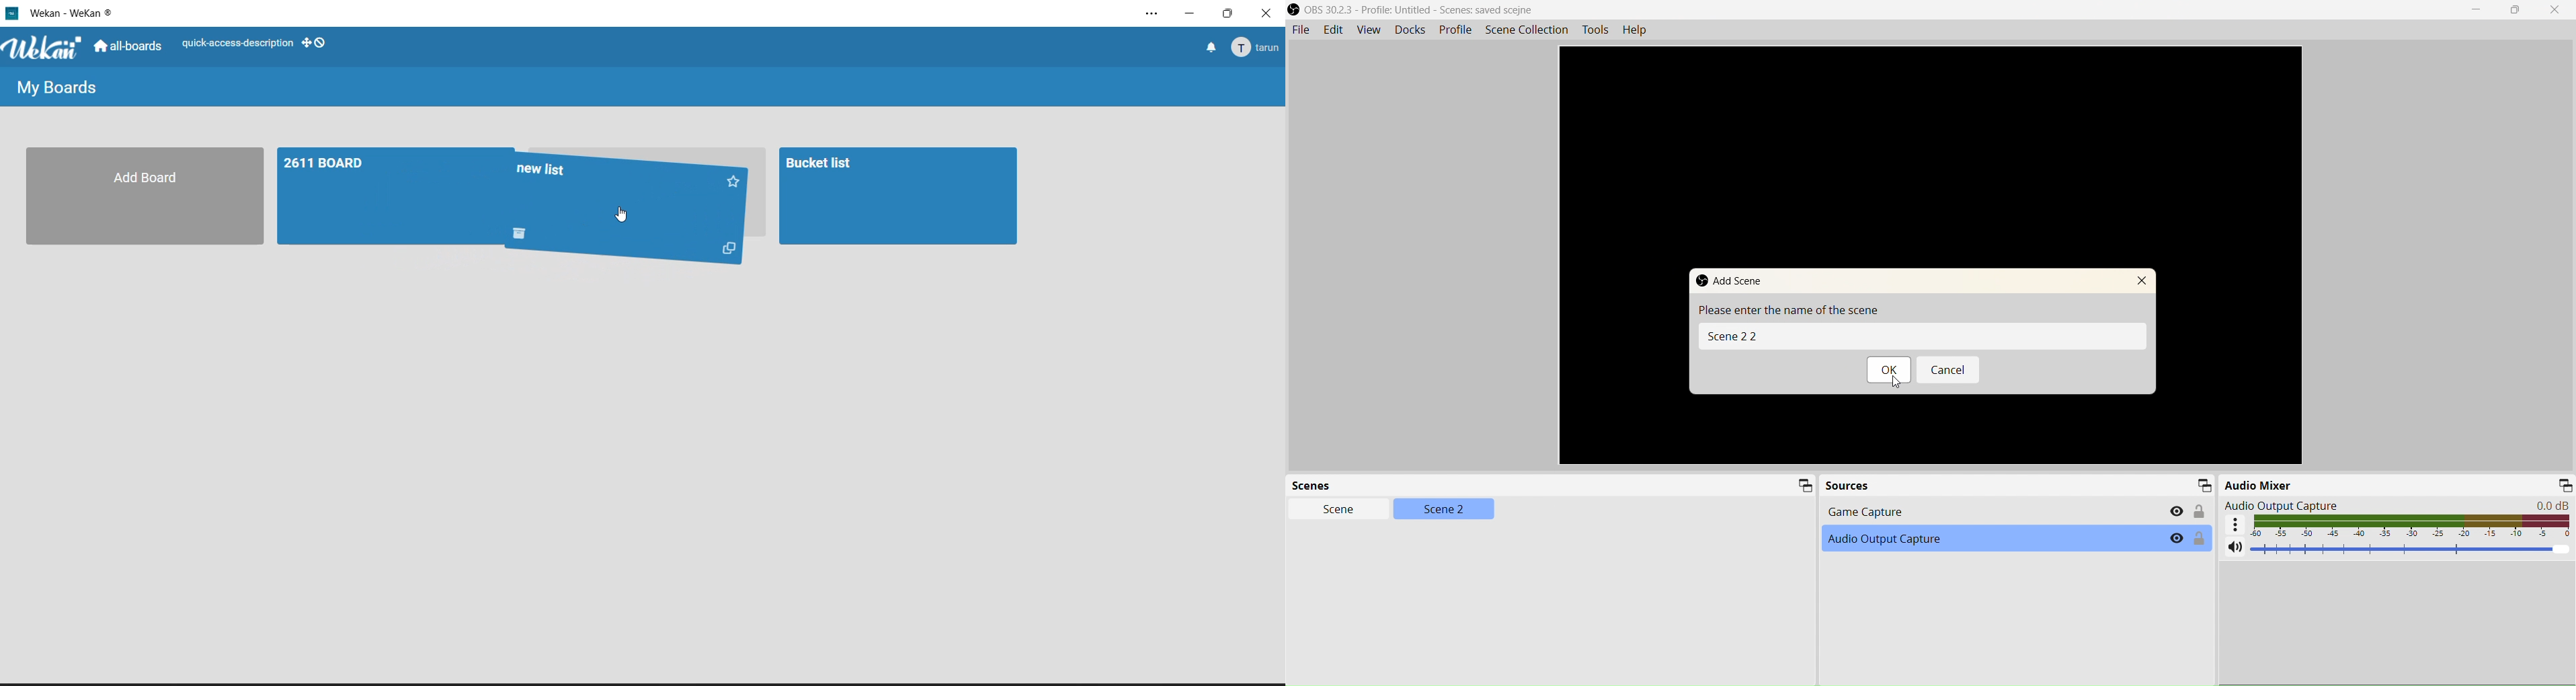 The image size is (2576, 700). I want to click on Scene 2, so click(1445, 508).